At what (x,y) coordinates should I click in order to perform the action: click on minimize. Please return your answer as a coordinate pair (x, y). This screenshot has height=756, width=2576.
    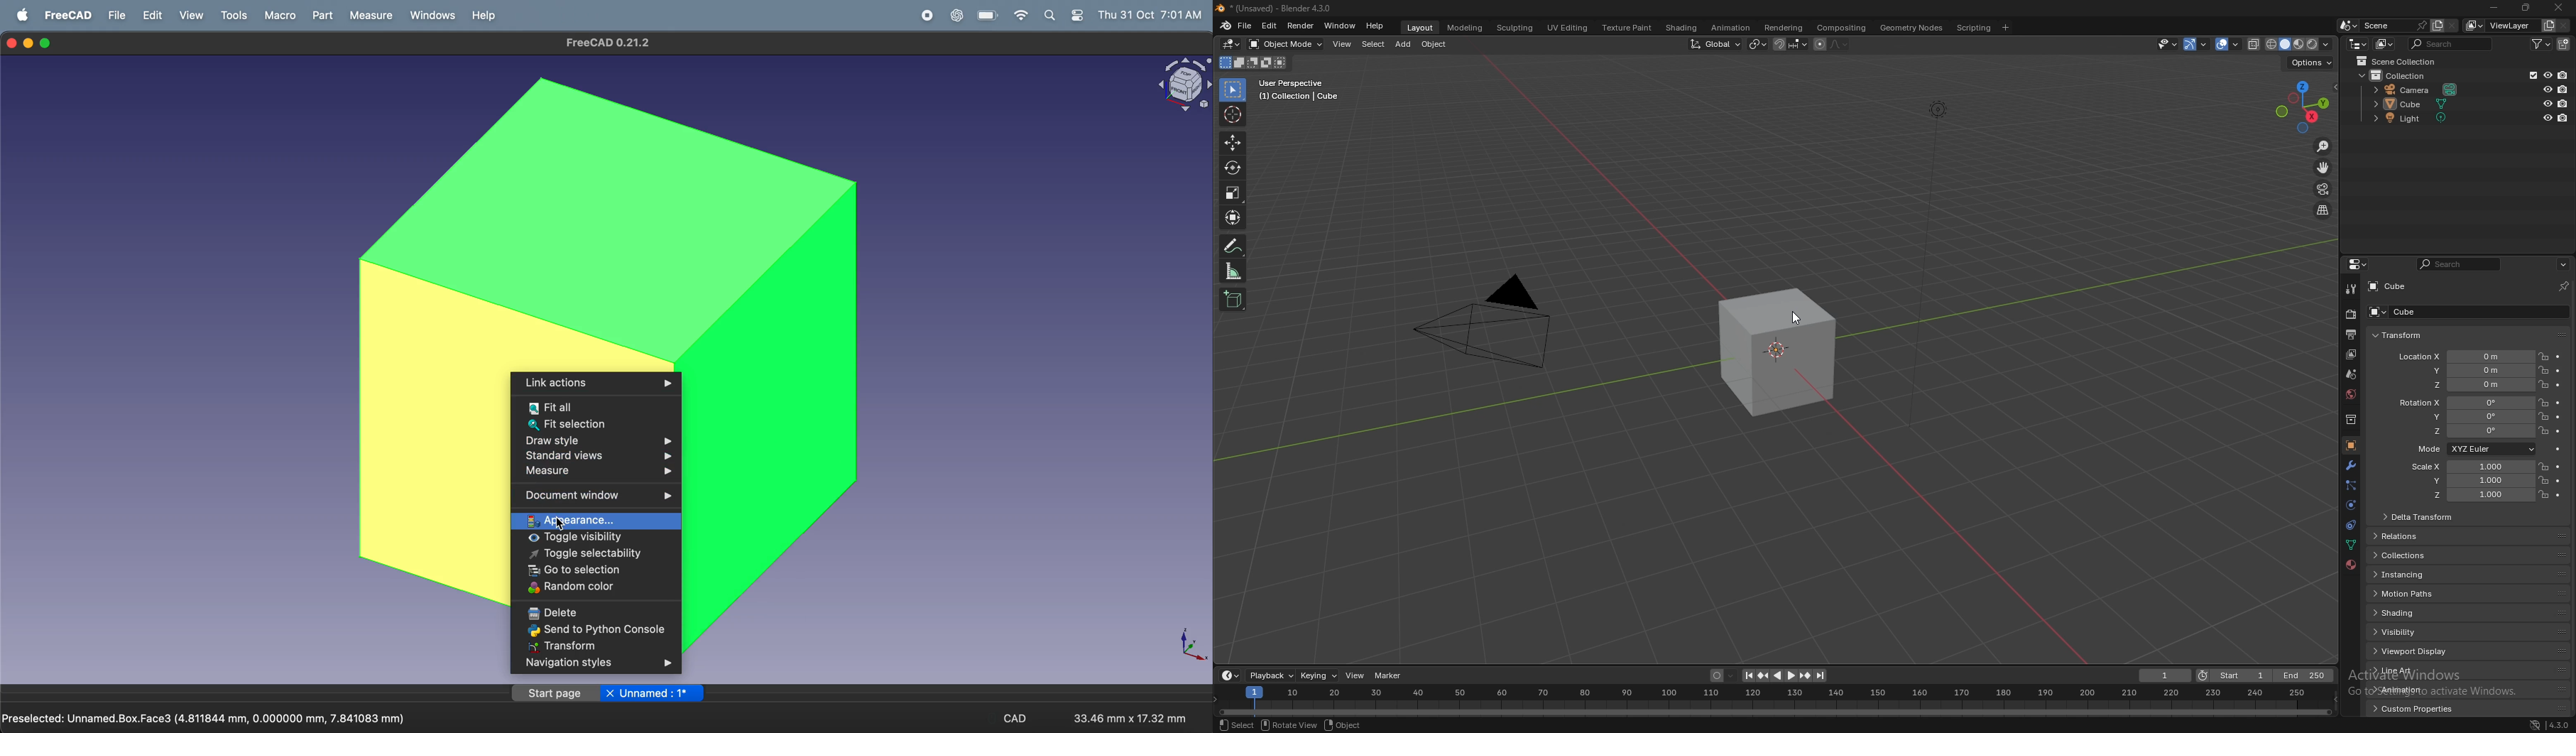
    Looking at the image, I should click on (2495, 8).